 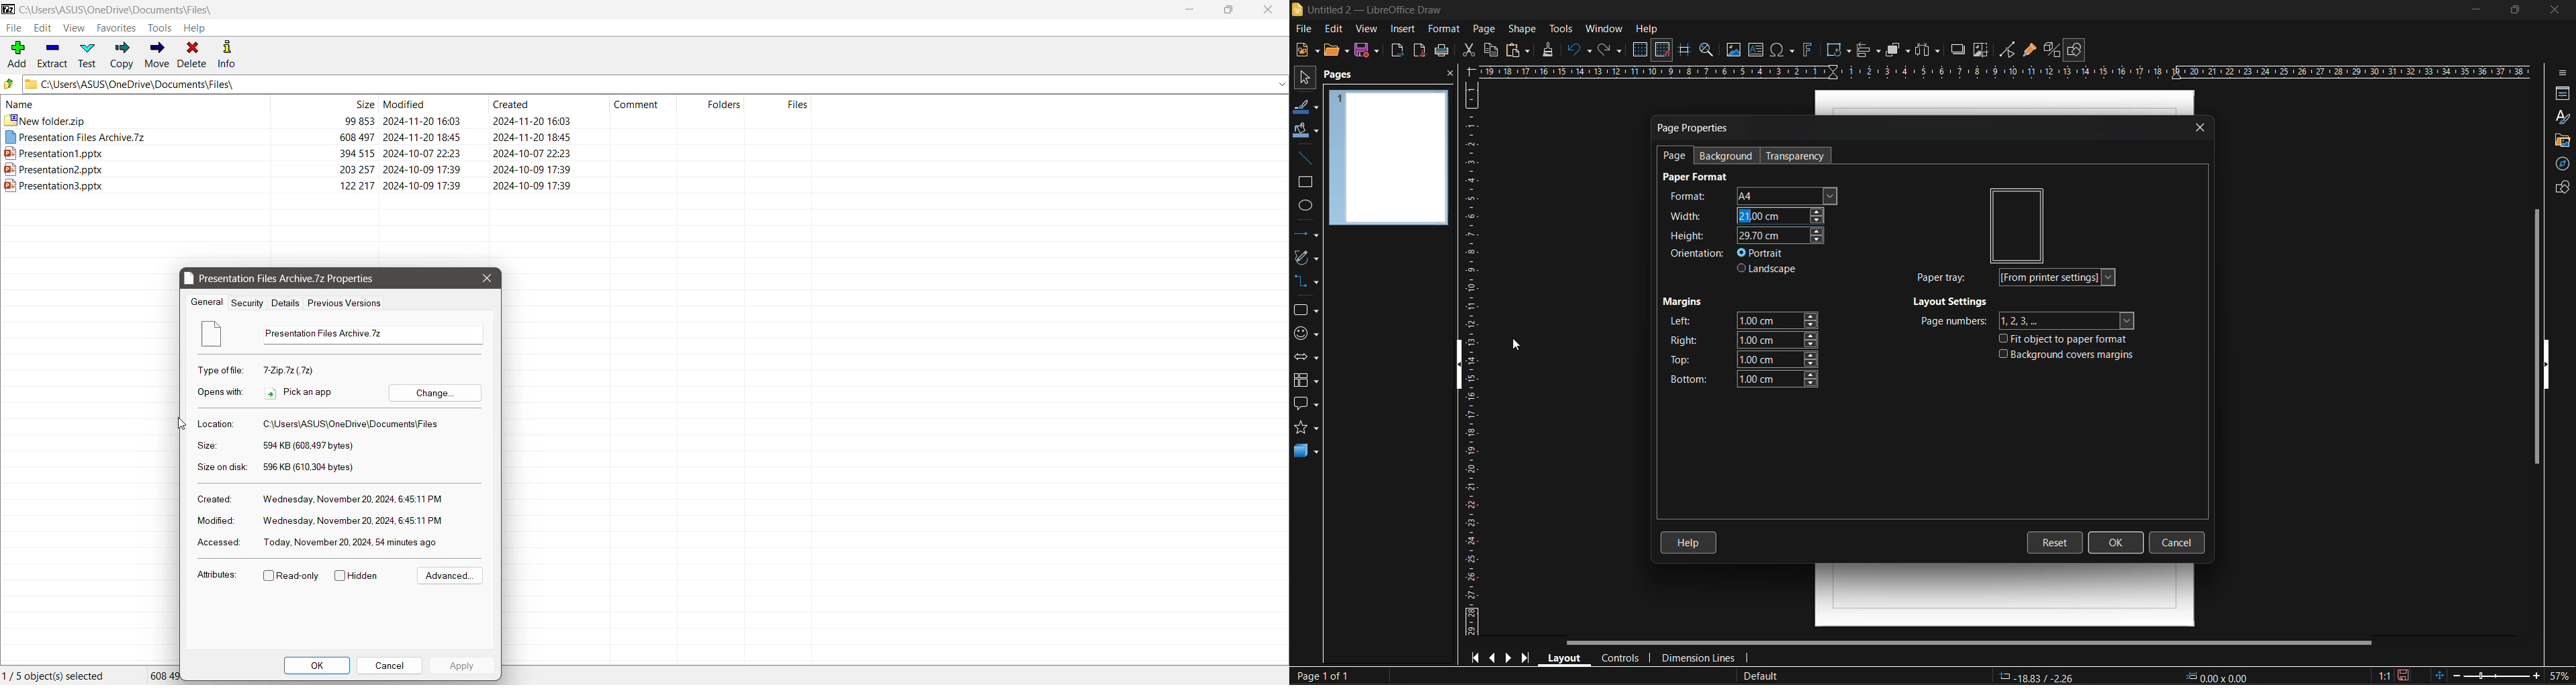 I want to click on Attributes, so click(x=216, y=575).